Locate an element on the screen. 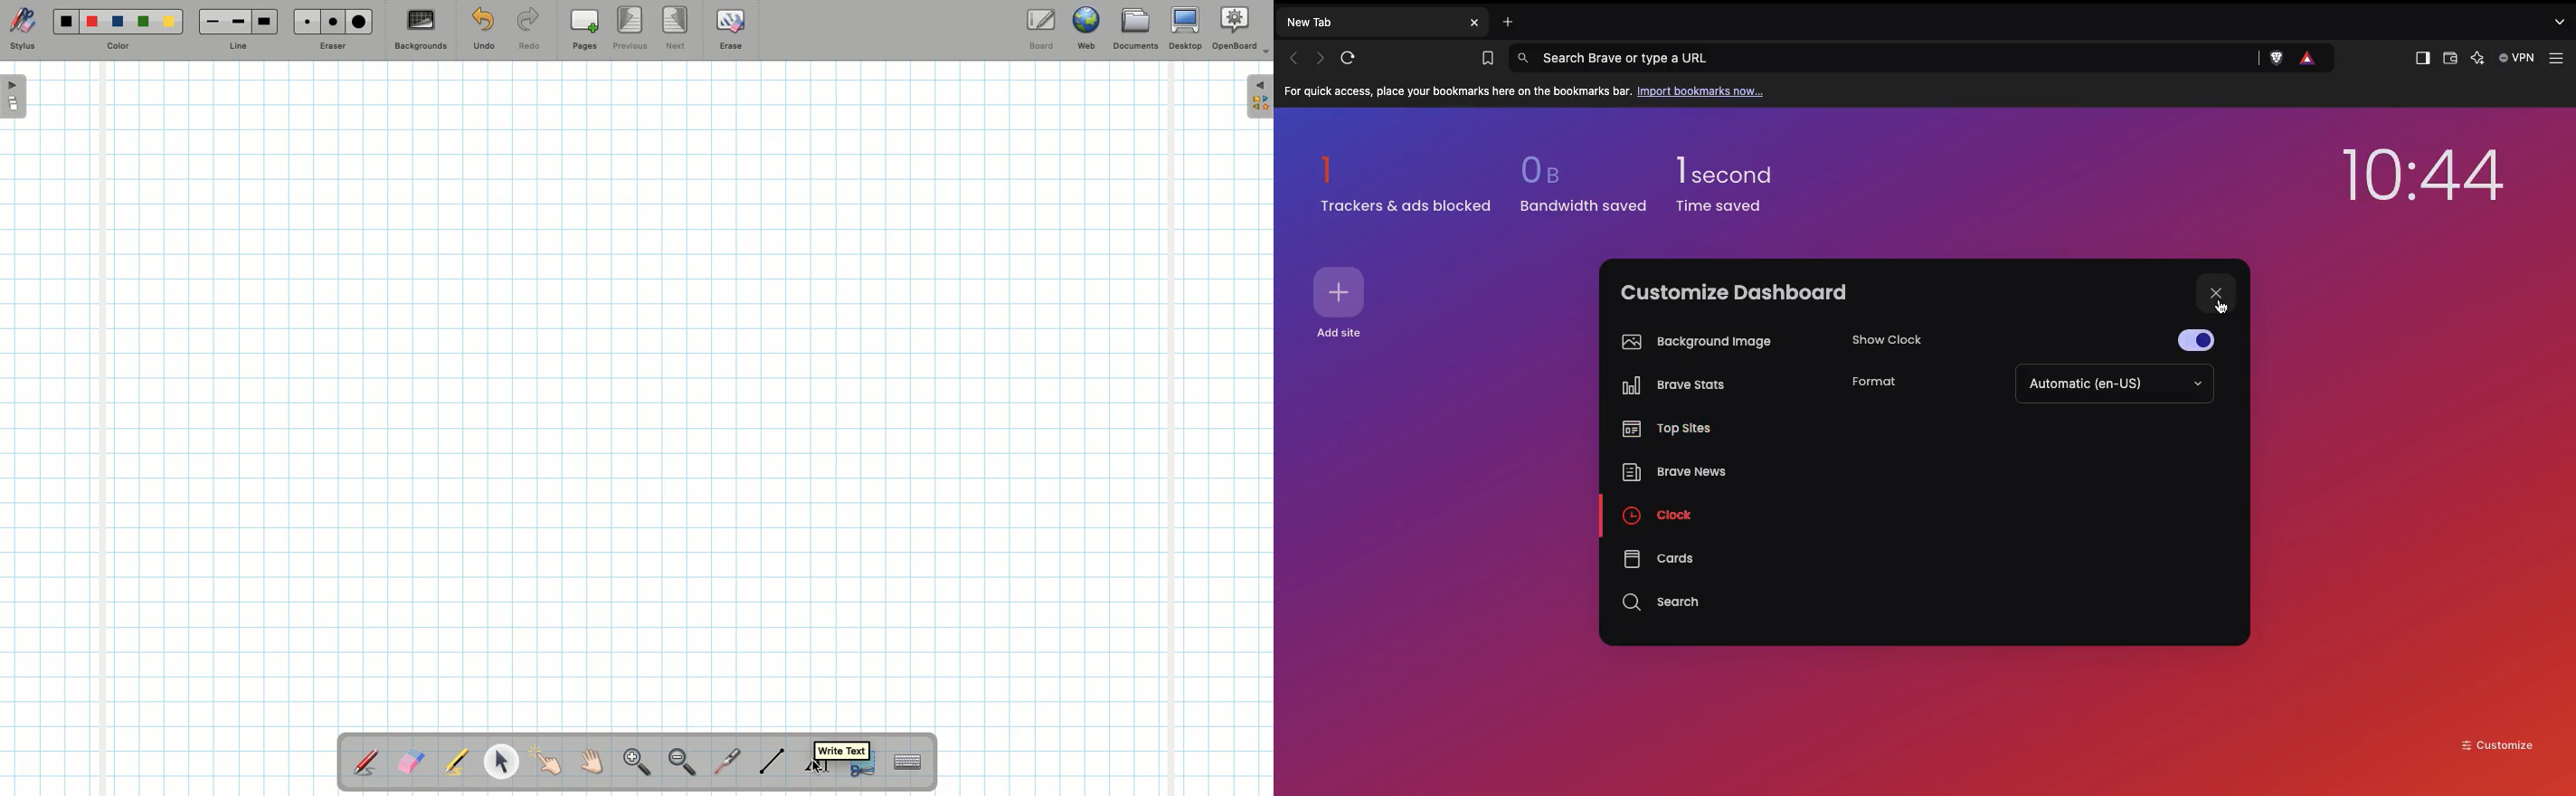  Color is located at coordinates (116, 47).